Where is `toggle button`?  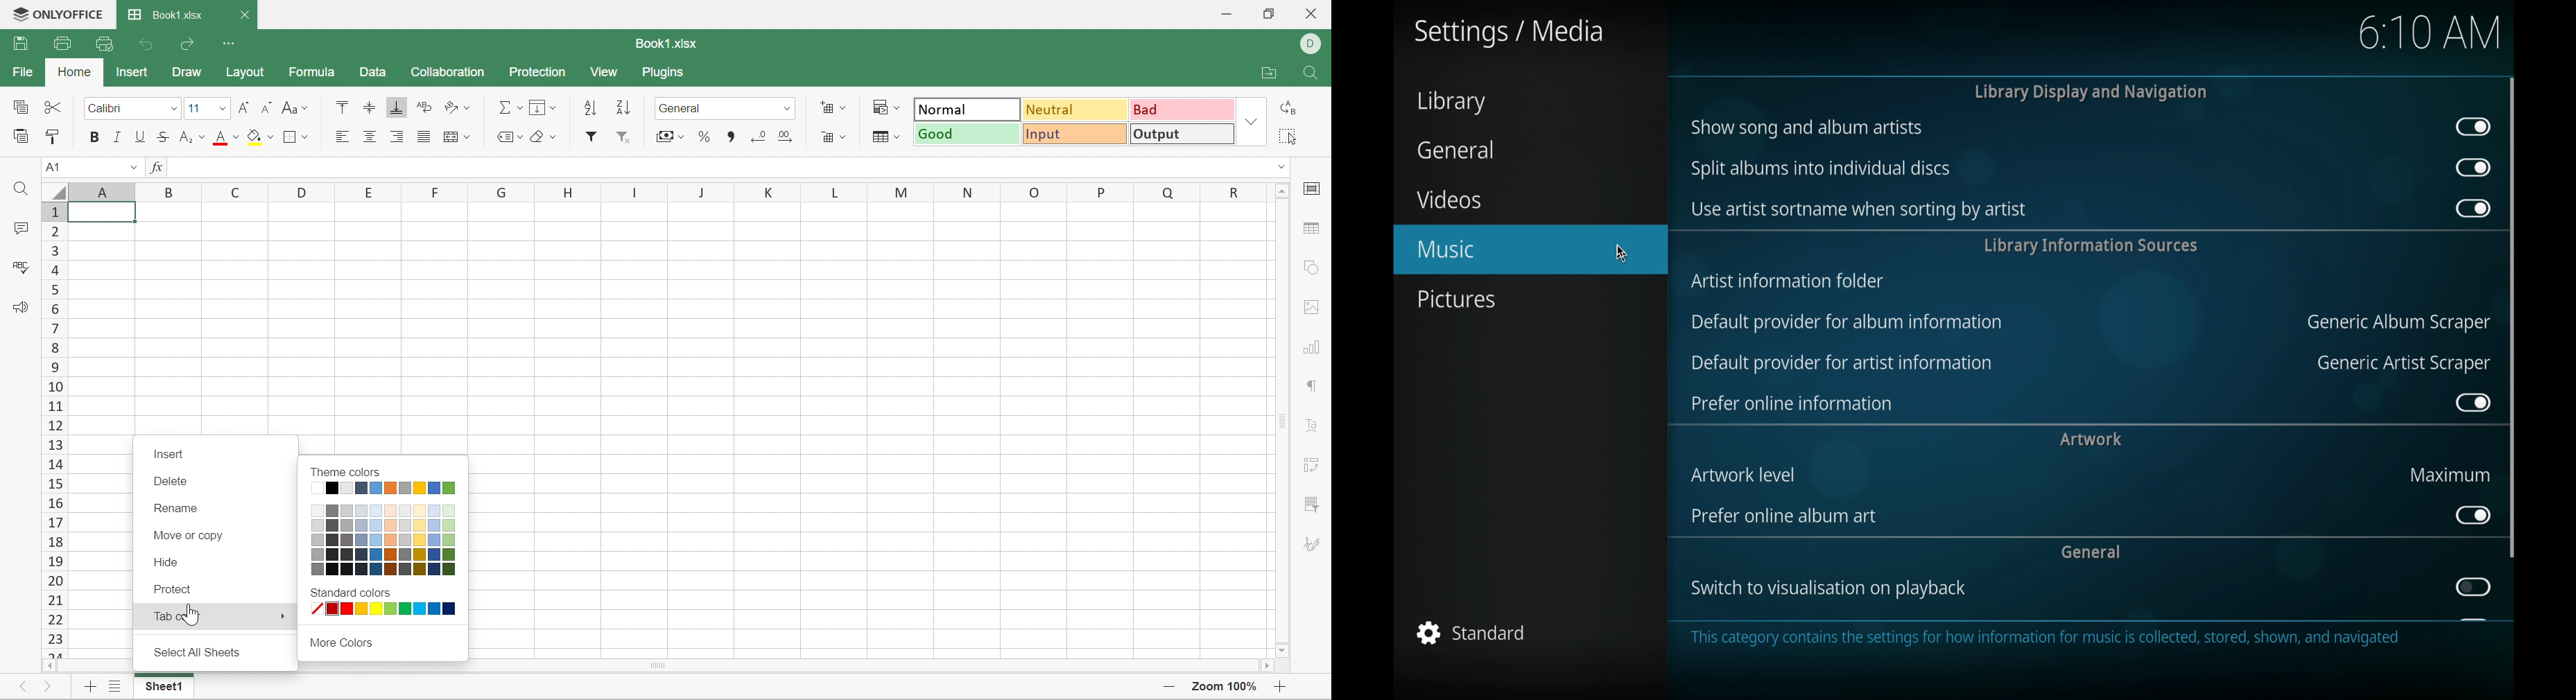
toggle button is located at coordinates (2474, 587).